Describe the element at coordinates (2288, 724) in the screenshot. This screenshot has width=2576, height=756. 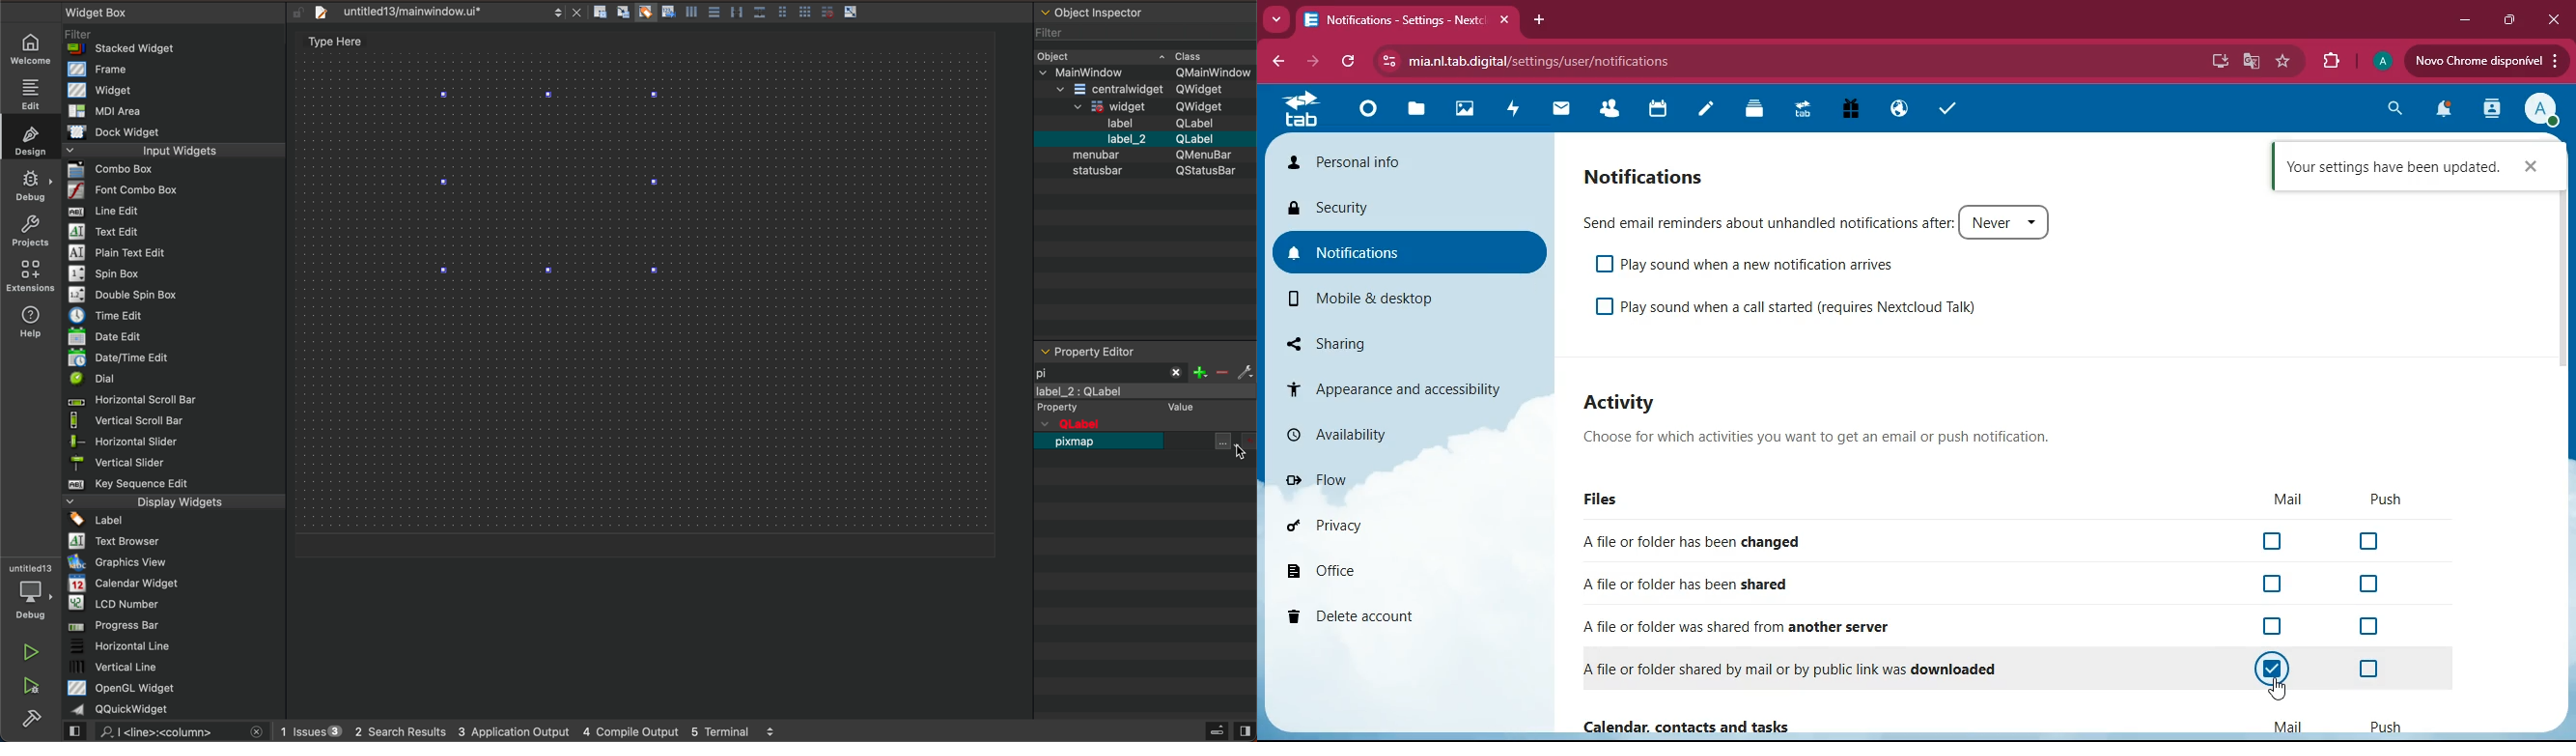
I see `mail` at that location.